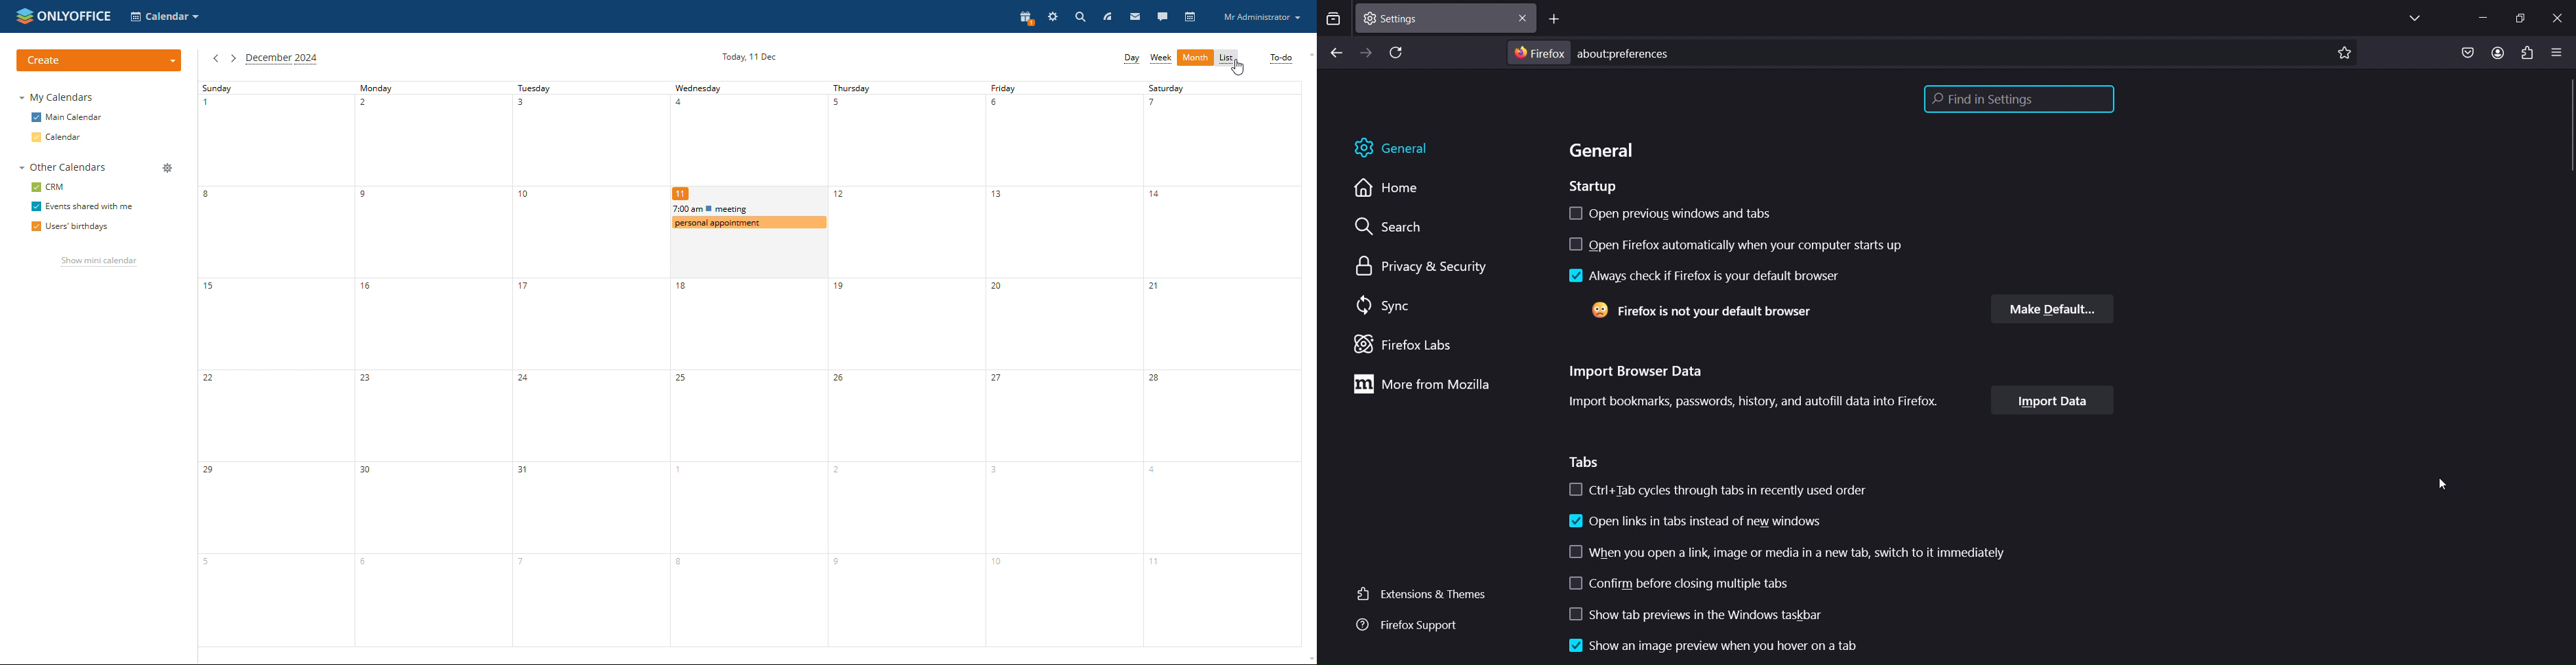 This screenshot has width=2576, height=672. What do you see at coordinates (1382, 306) in the screenshot?
I see `sync` at bounding box center [1382, 306].